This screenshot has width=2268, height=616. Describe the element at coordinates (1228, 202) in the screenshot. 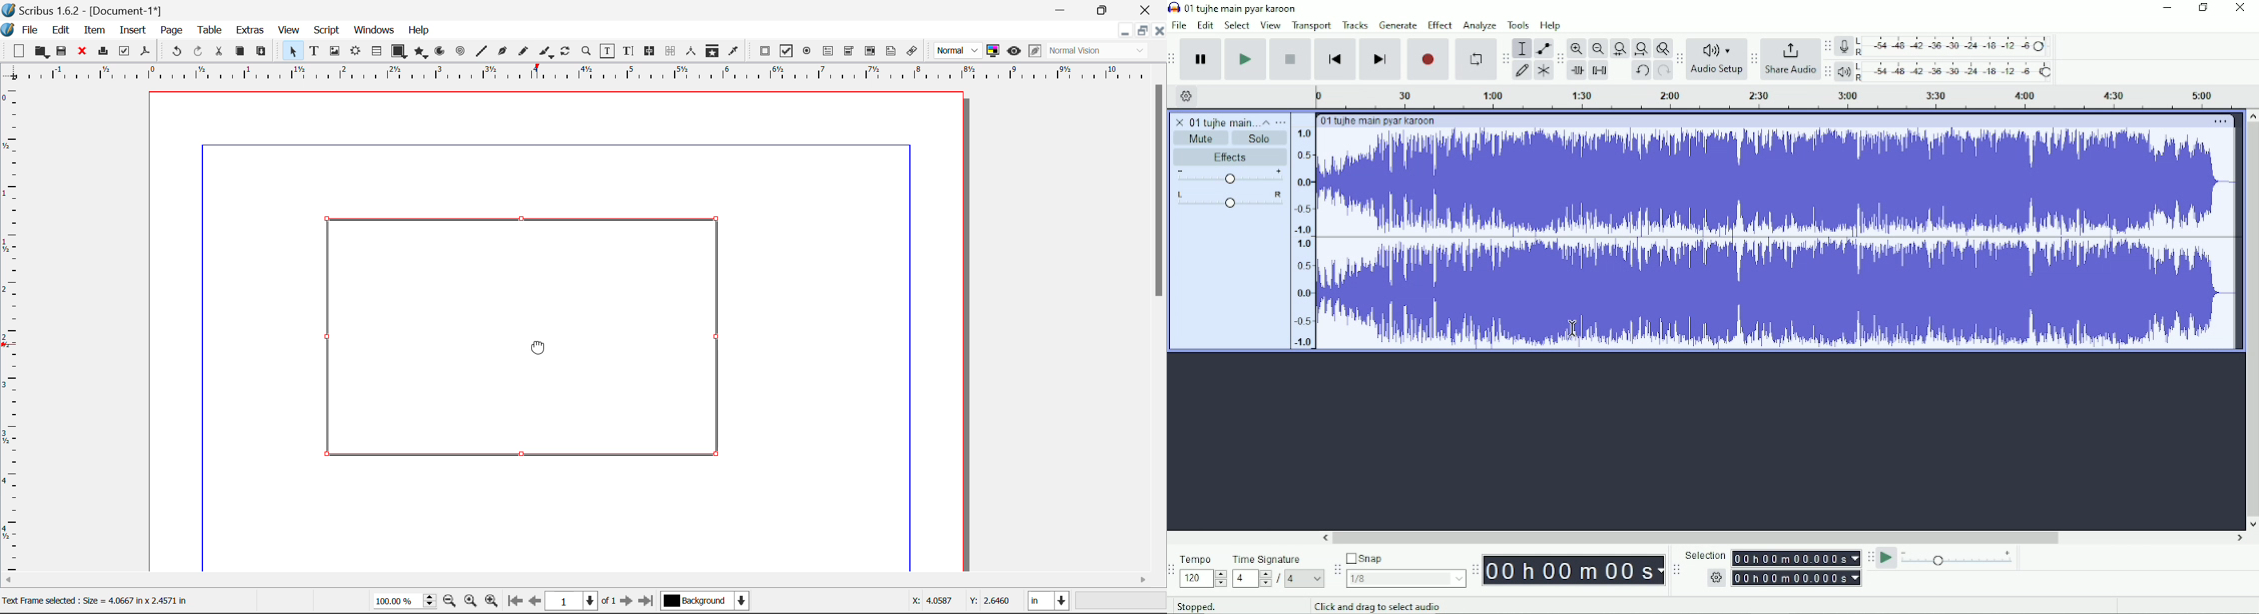

I see `Pan` at that location.